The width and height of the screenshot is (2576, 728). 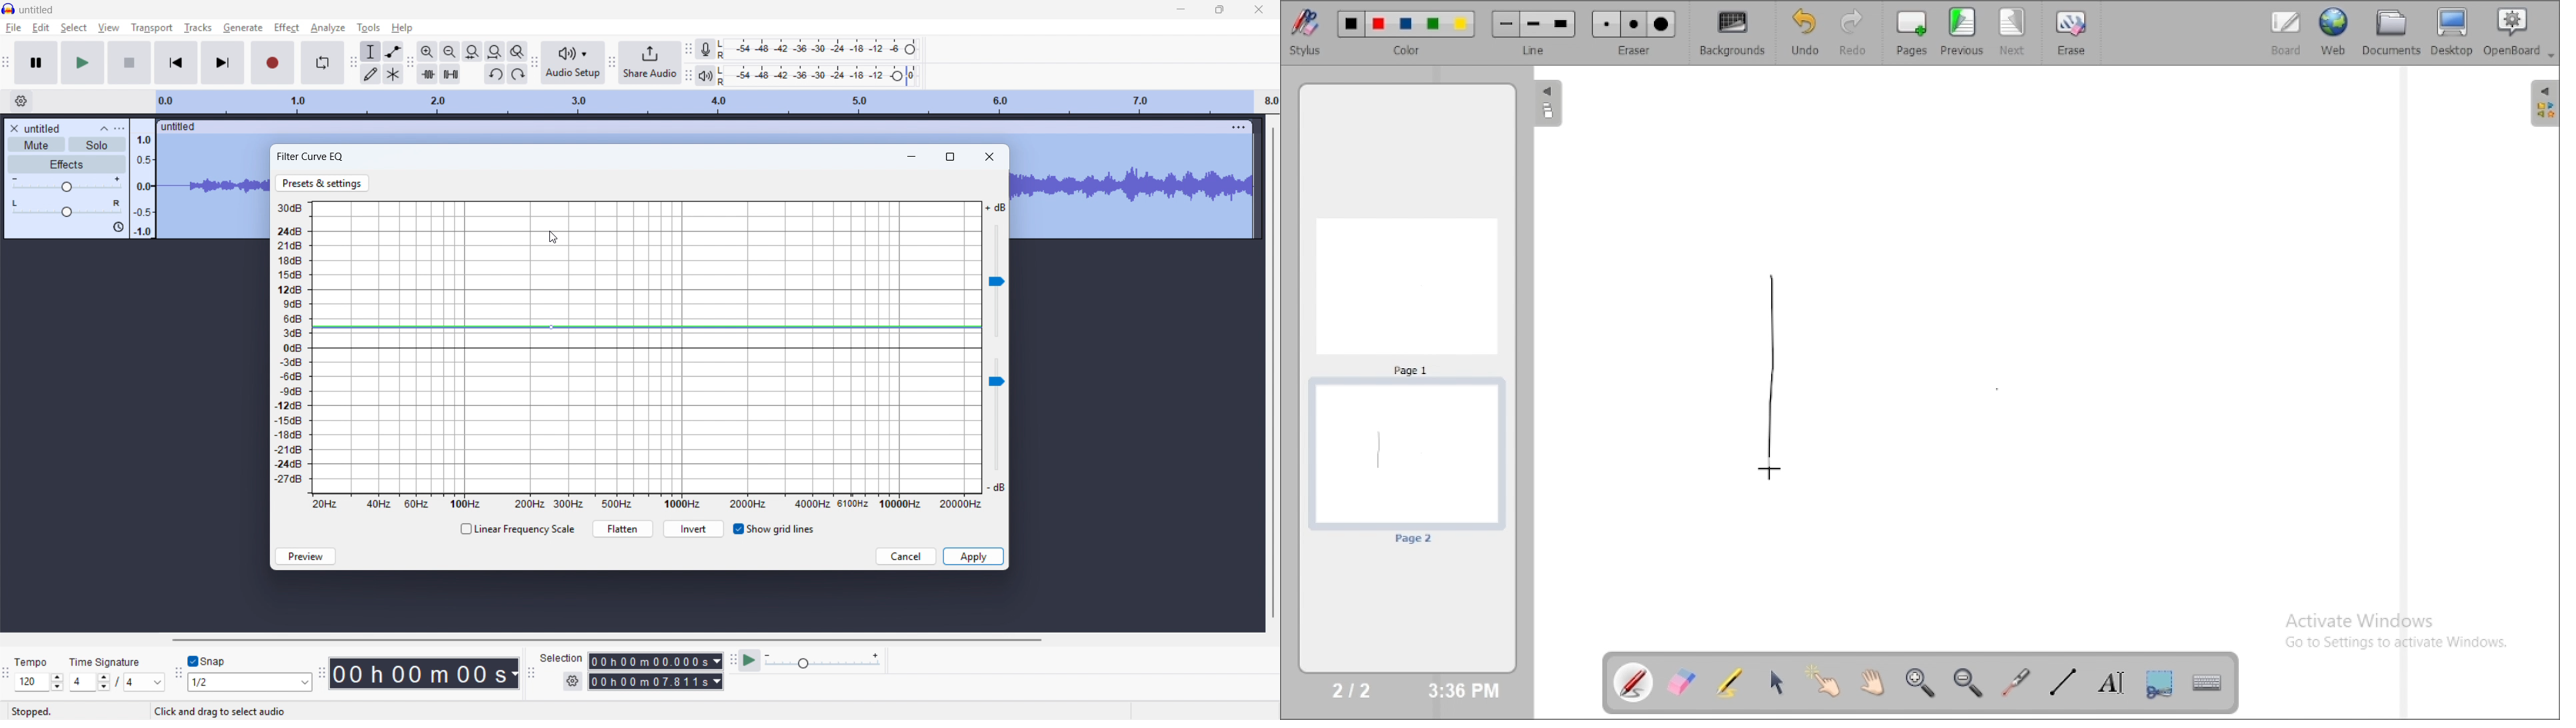 I want to click on Slider to change amplitude , so click(x=997, y=281).